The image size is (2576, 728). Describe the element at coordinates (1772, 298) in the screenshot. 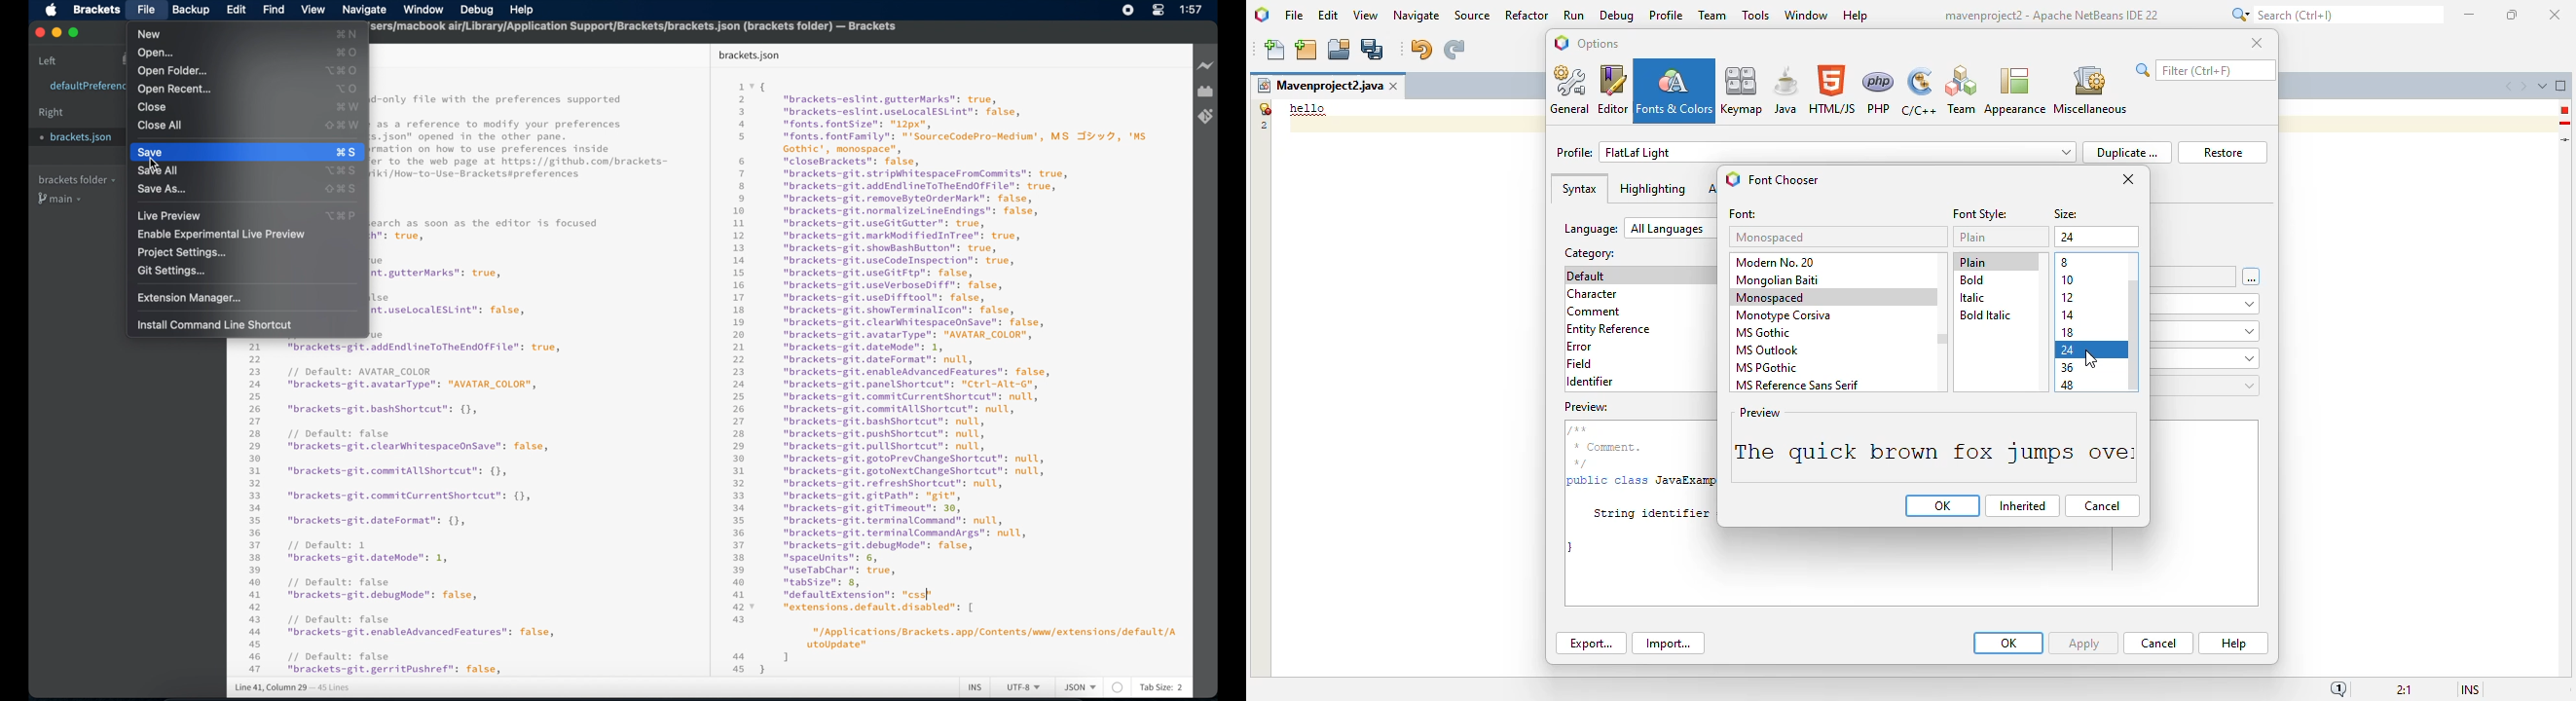

I see `monospaced` at that location.